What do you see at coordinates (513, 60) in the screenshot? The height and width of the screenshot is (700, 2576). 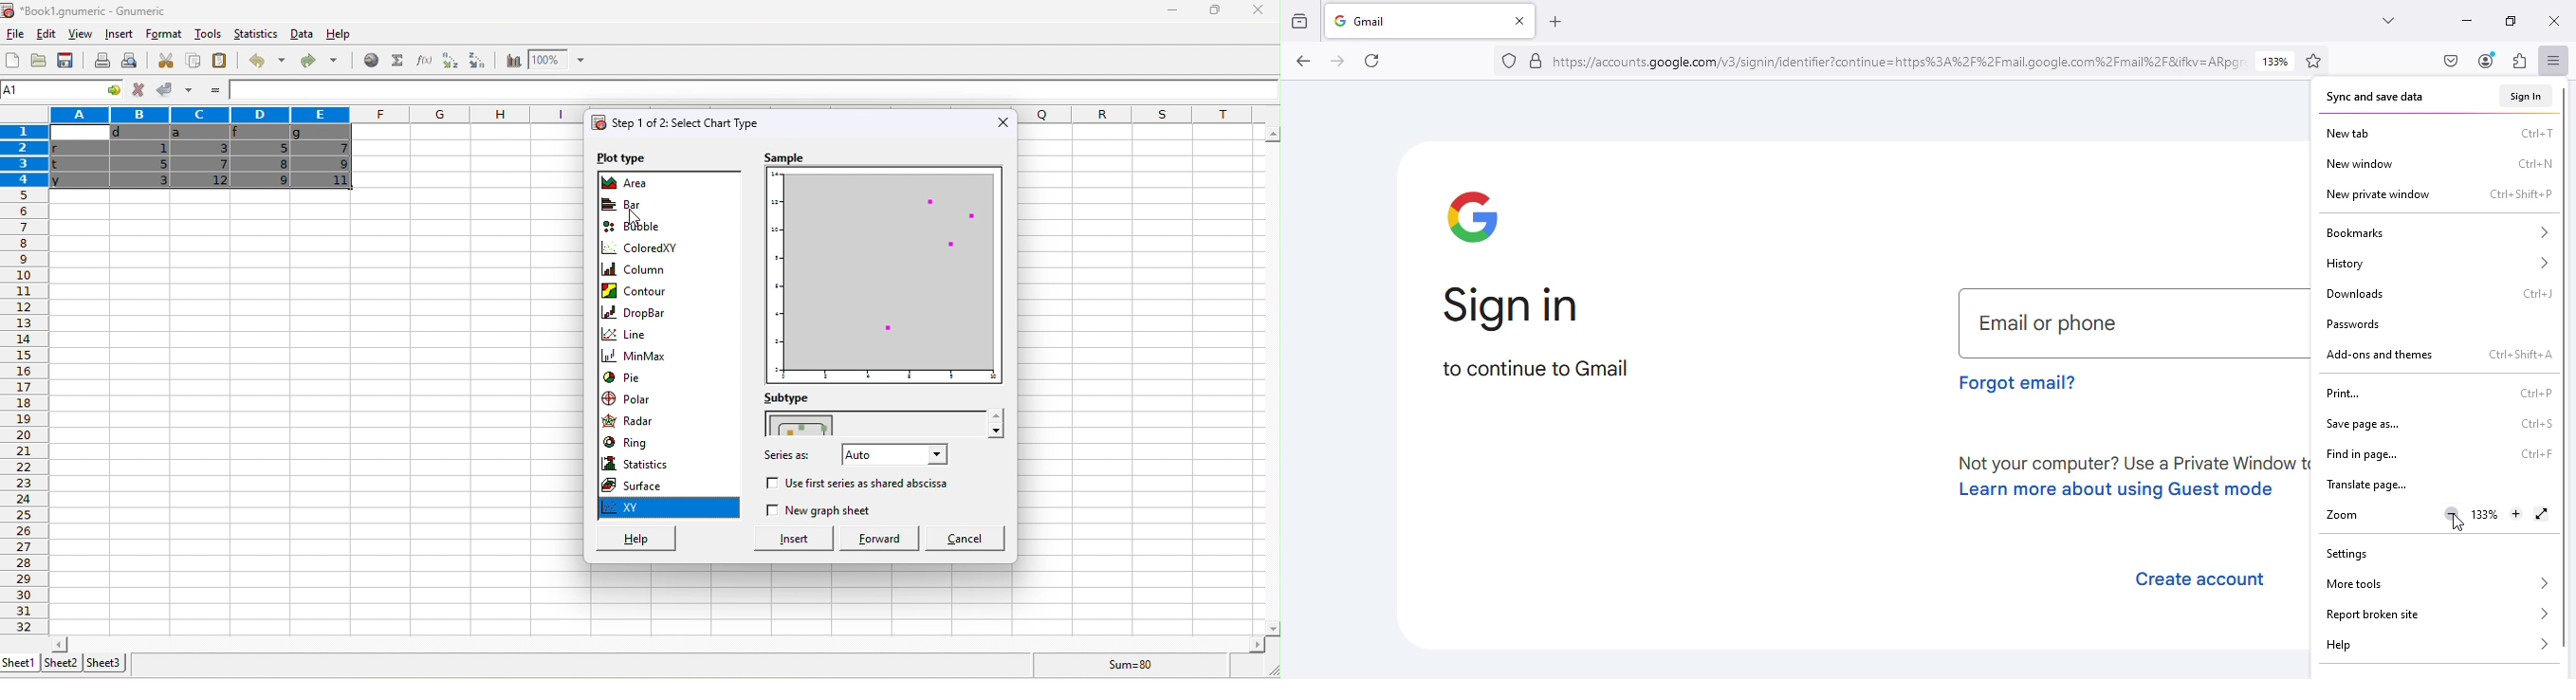 I see `chart` at bounding box center [513, 60].